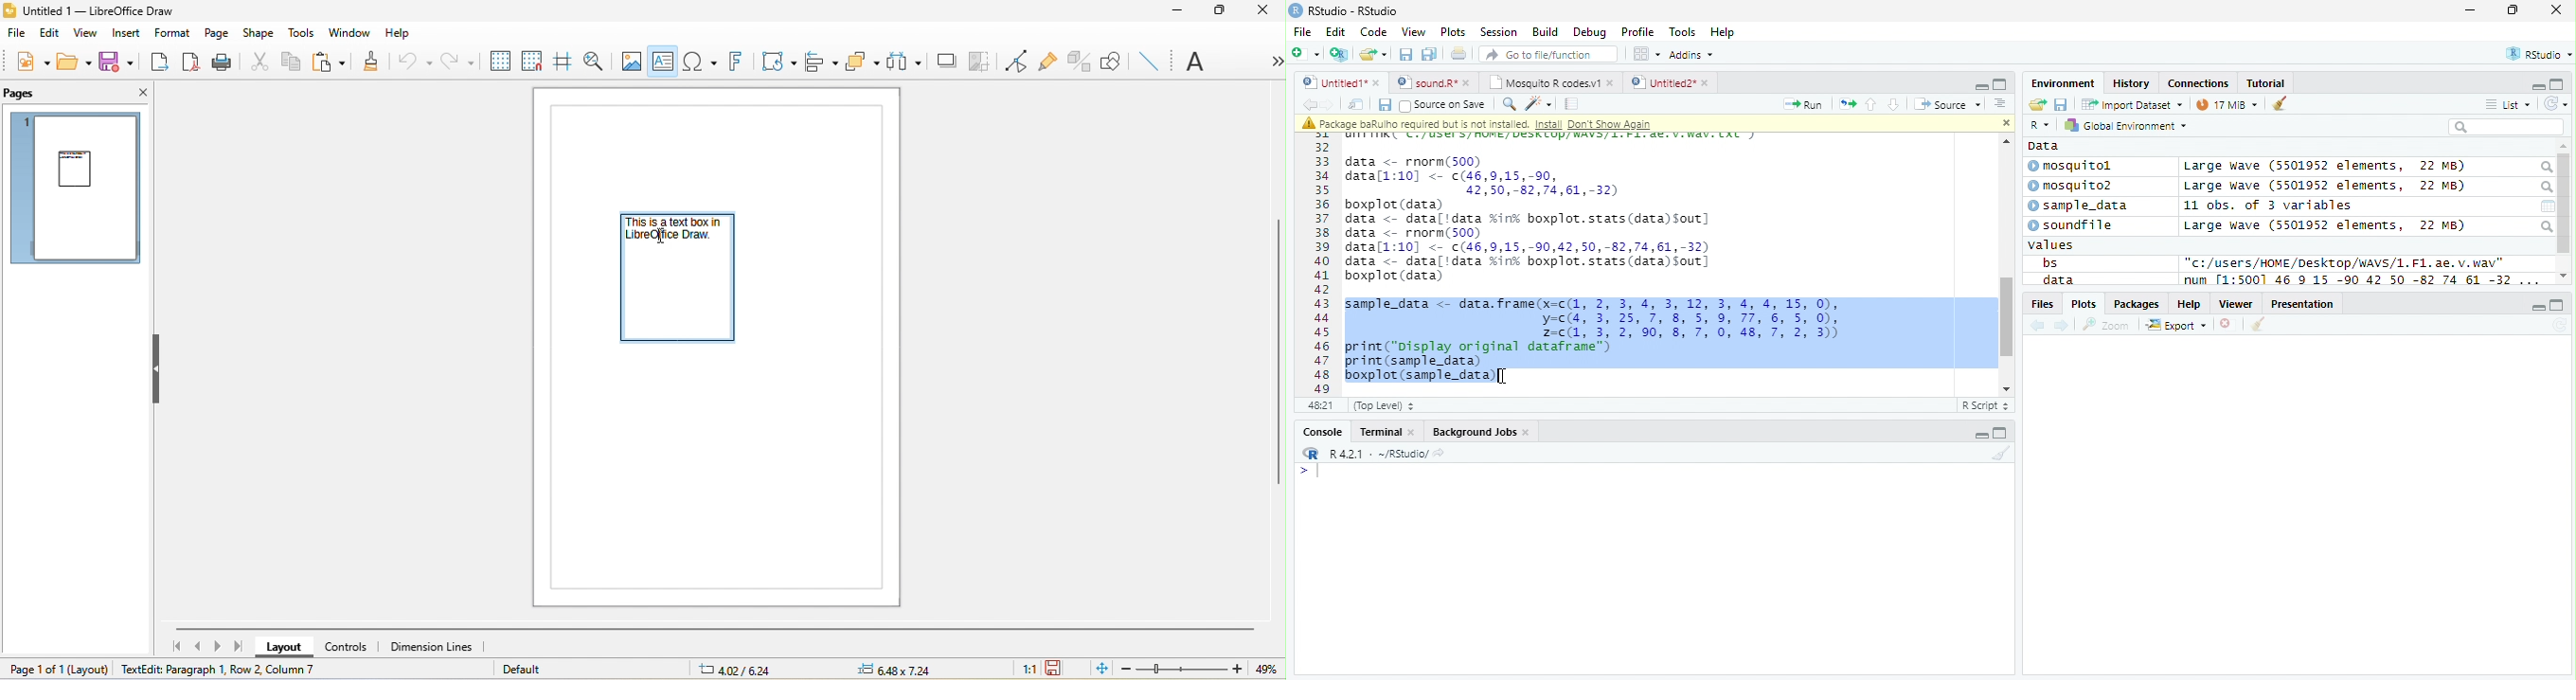 This screenshot has height=700, width=2576. Describe the element at coordinates (1894, 105) in the screenshot. I see `Go to next session` at that location.